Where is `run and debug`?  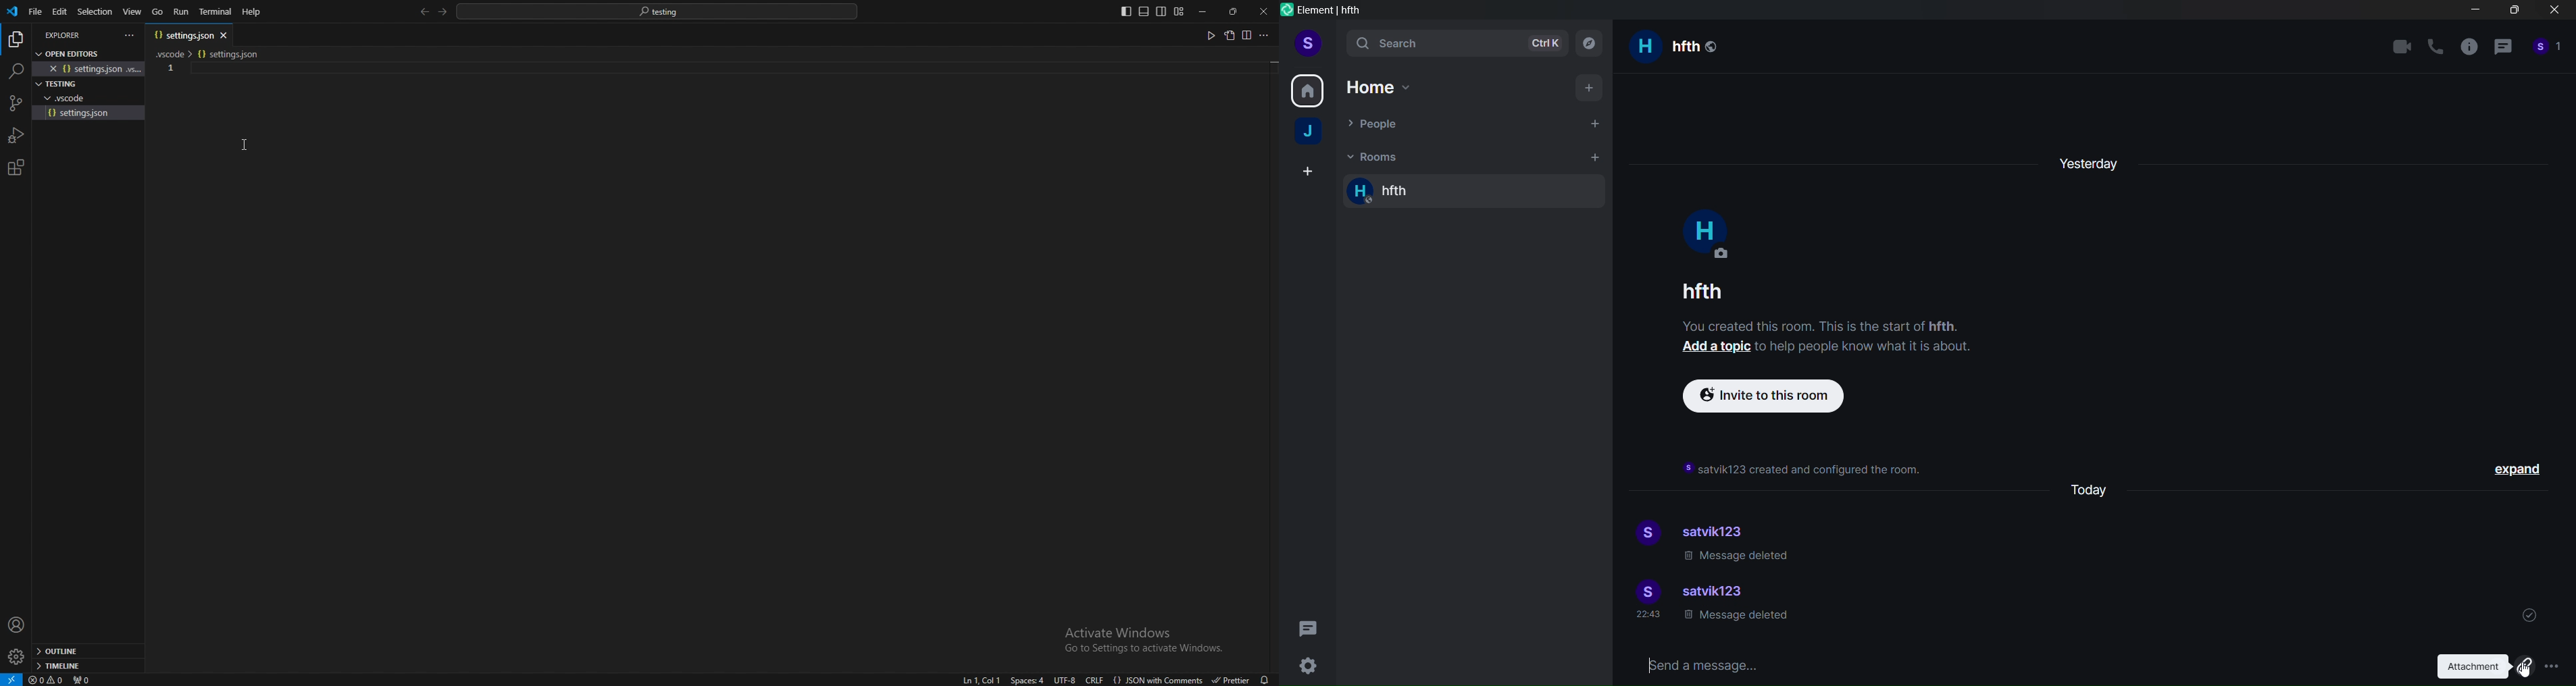
run and debug is located at coordinates (17, 135).